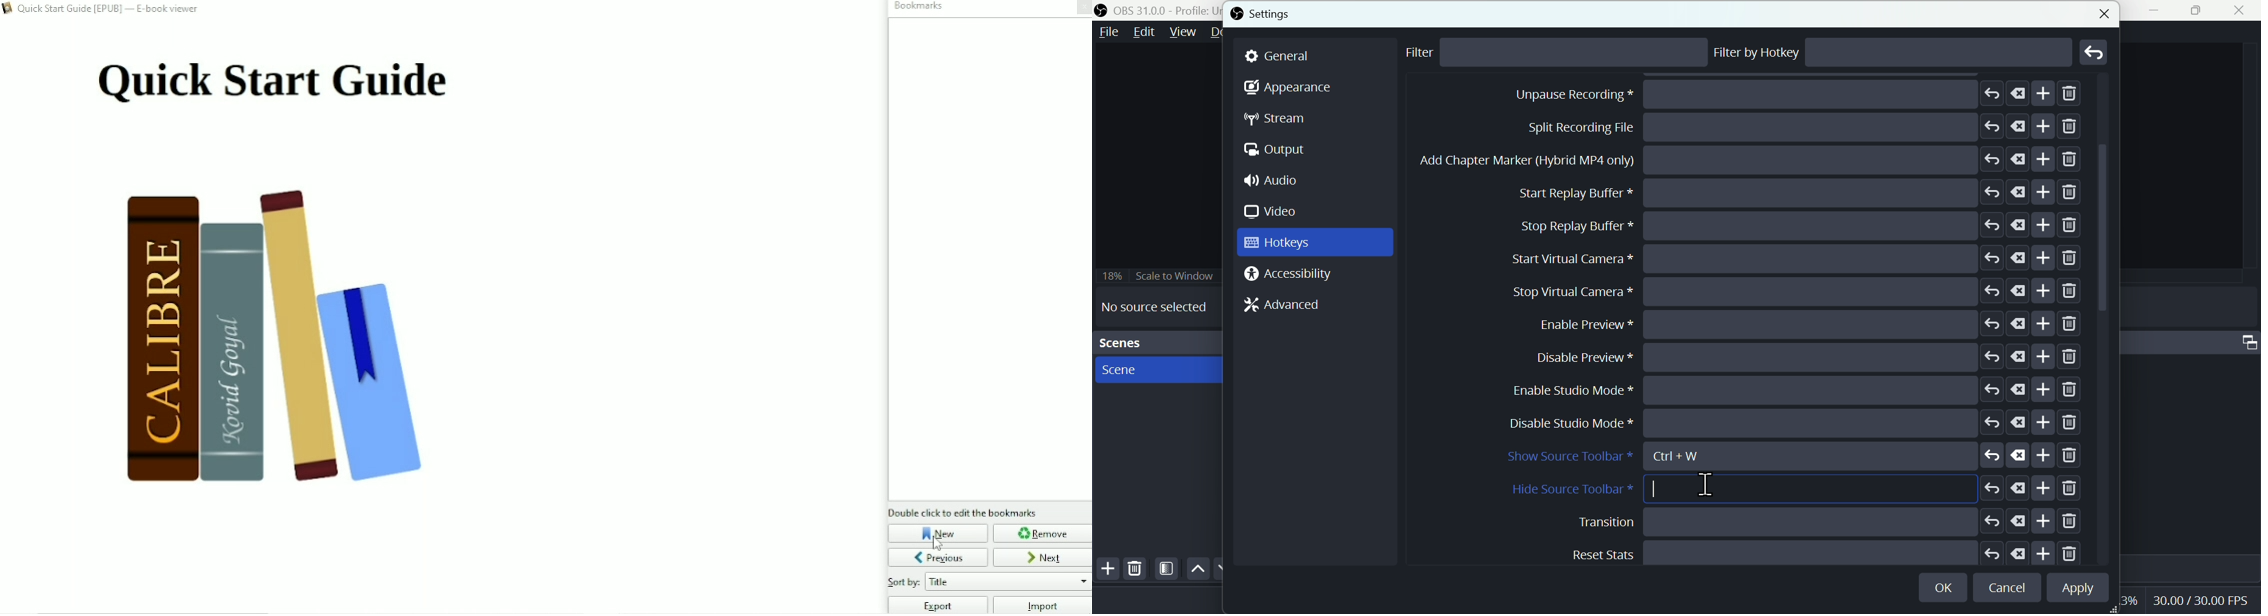  I want to click on Stop streaming, so click(1768, 95).